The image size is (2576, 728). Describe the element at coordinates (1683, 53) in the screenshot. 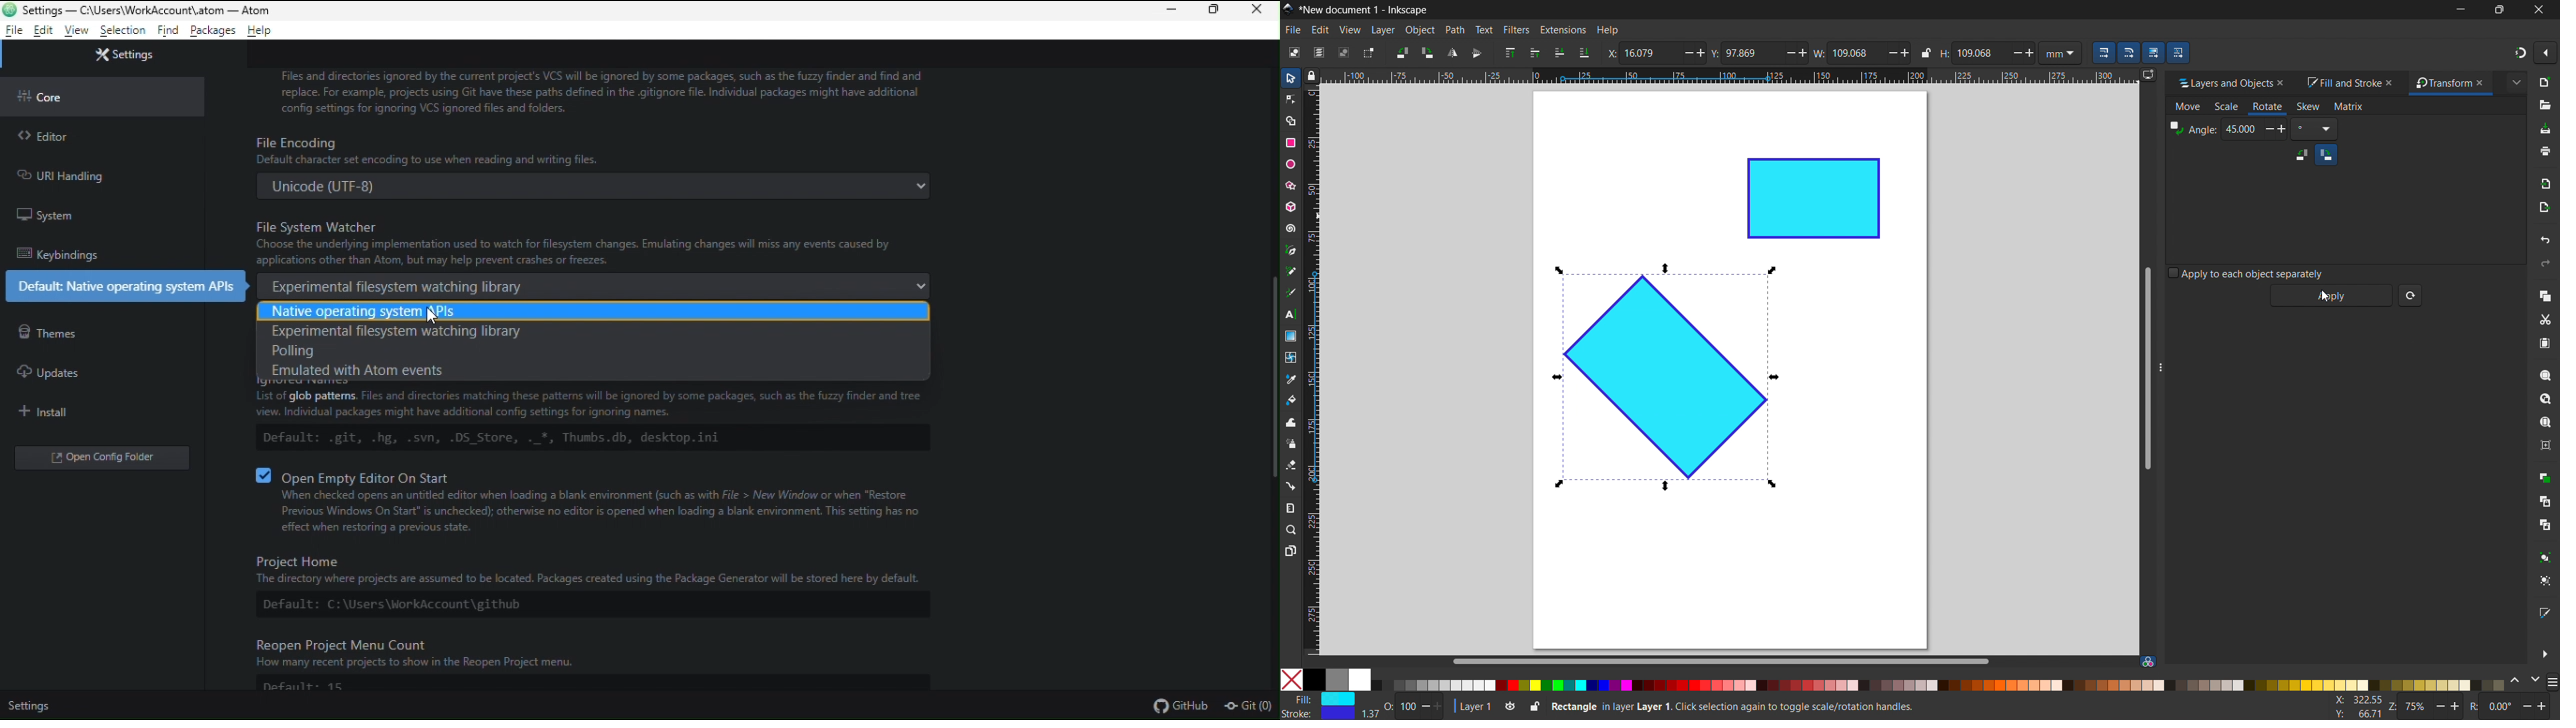

I see `minus/ decrease` at that location.